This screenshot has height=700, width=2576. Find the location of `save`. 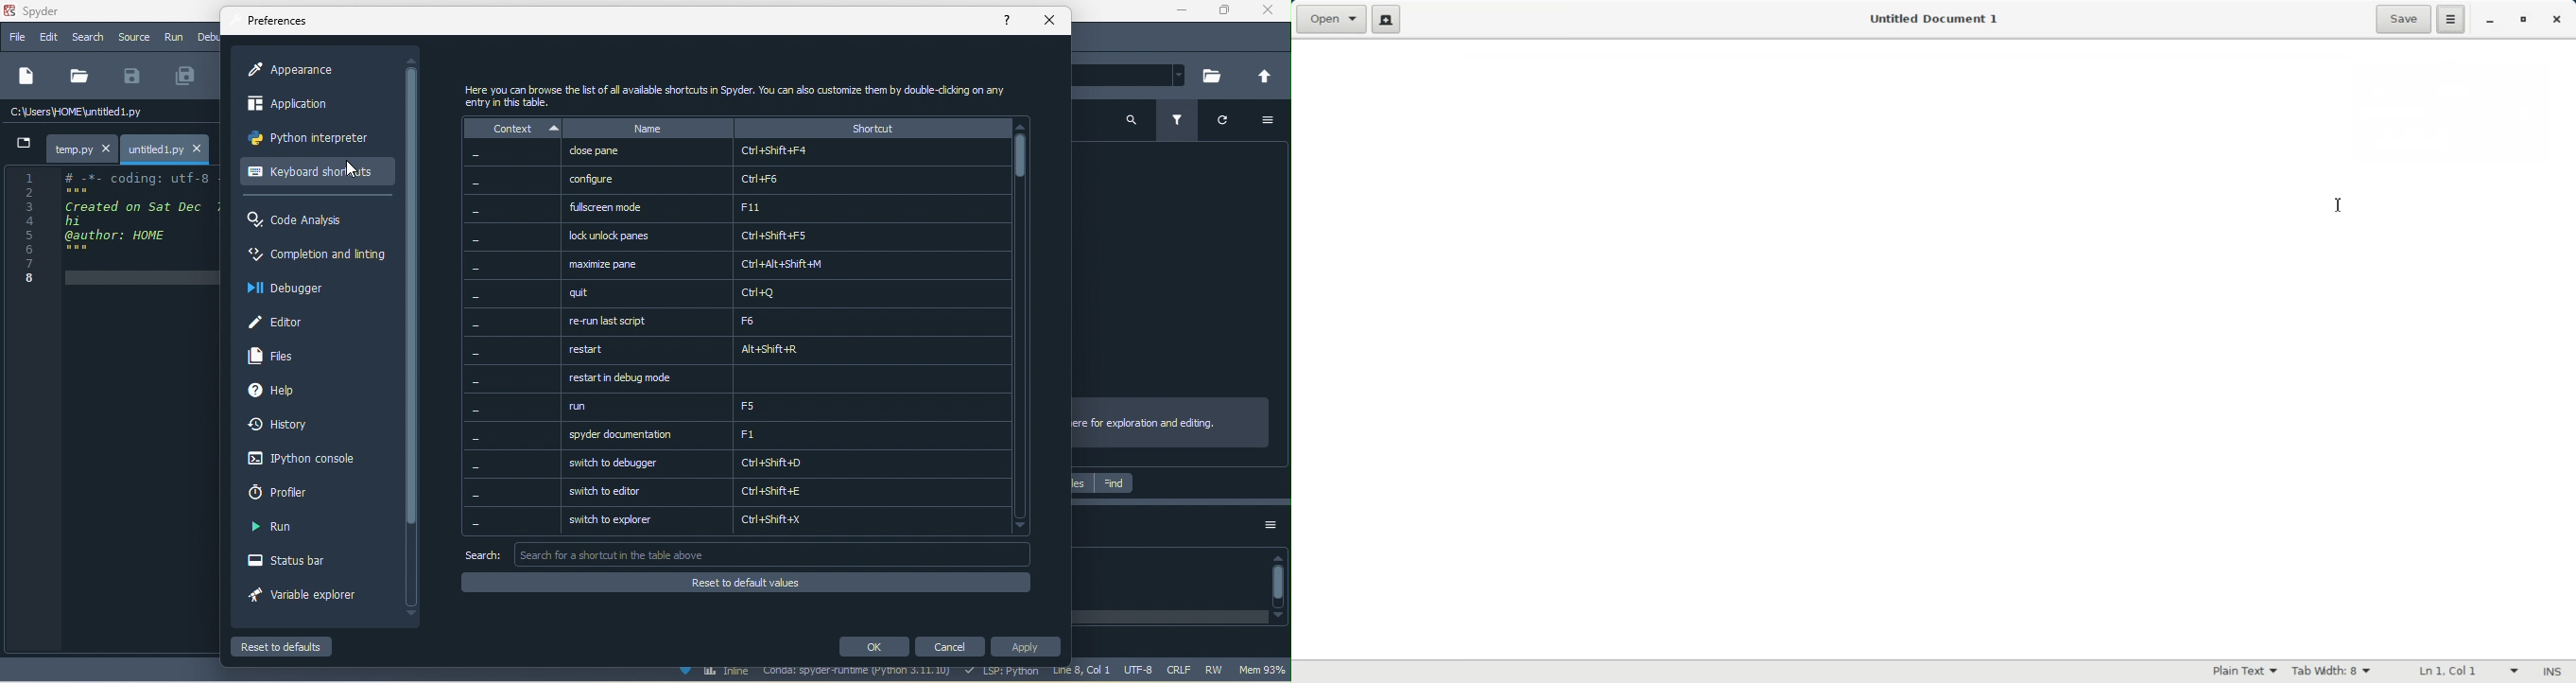

save is located at coordinates (135, 77).